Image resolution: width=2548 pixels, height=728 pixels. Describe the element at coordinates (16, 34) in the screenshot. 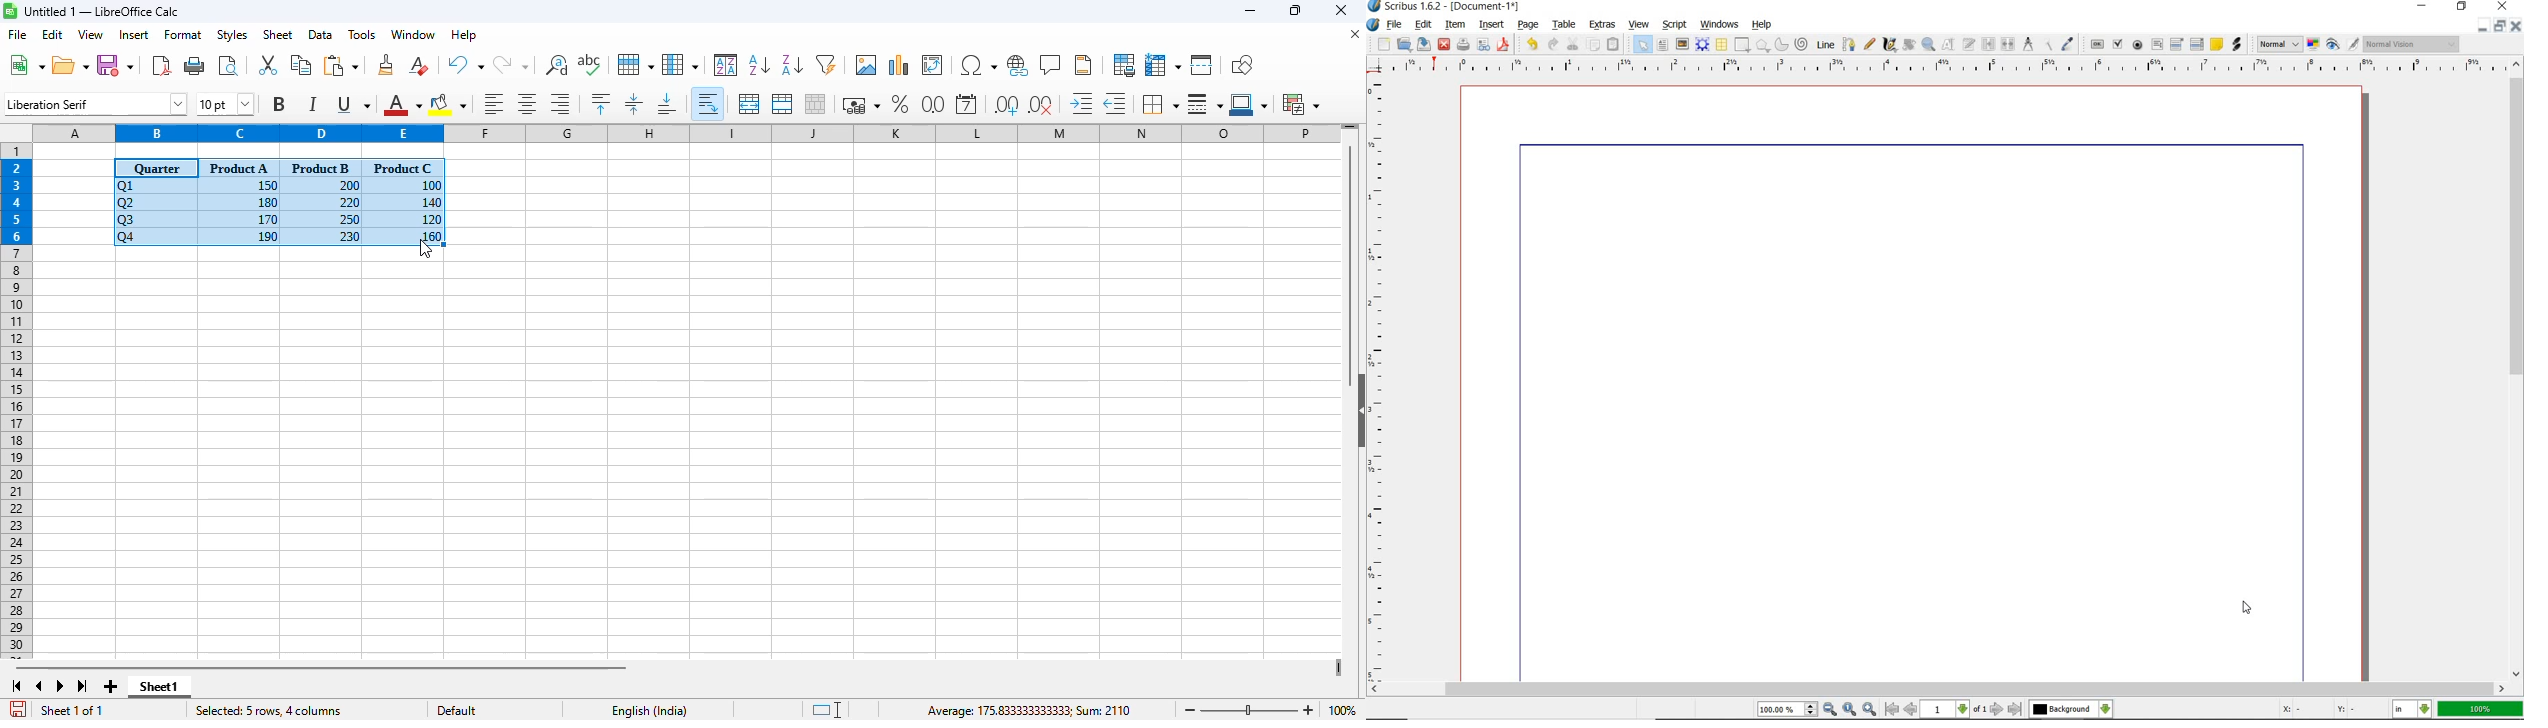

I see `file` at that location.